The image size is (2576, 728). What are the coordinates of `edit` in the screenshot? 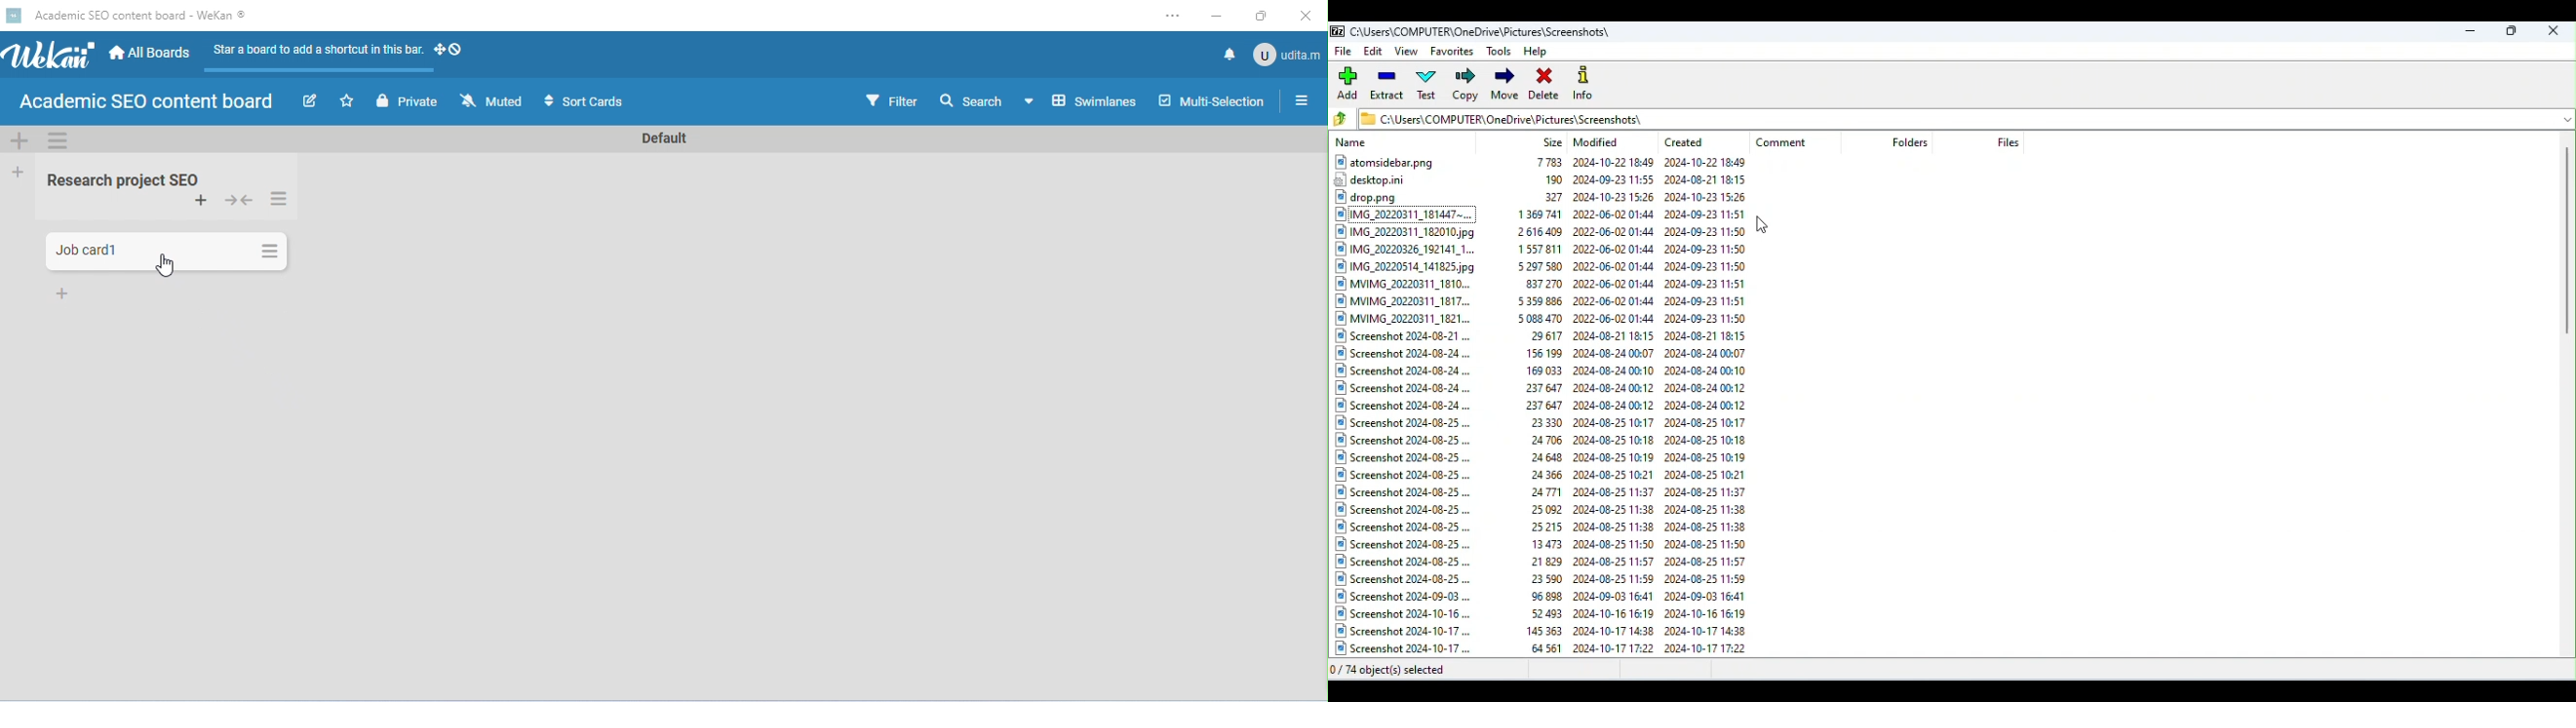 It's located at (310, 101).